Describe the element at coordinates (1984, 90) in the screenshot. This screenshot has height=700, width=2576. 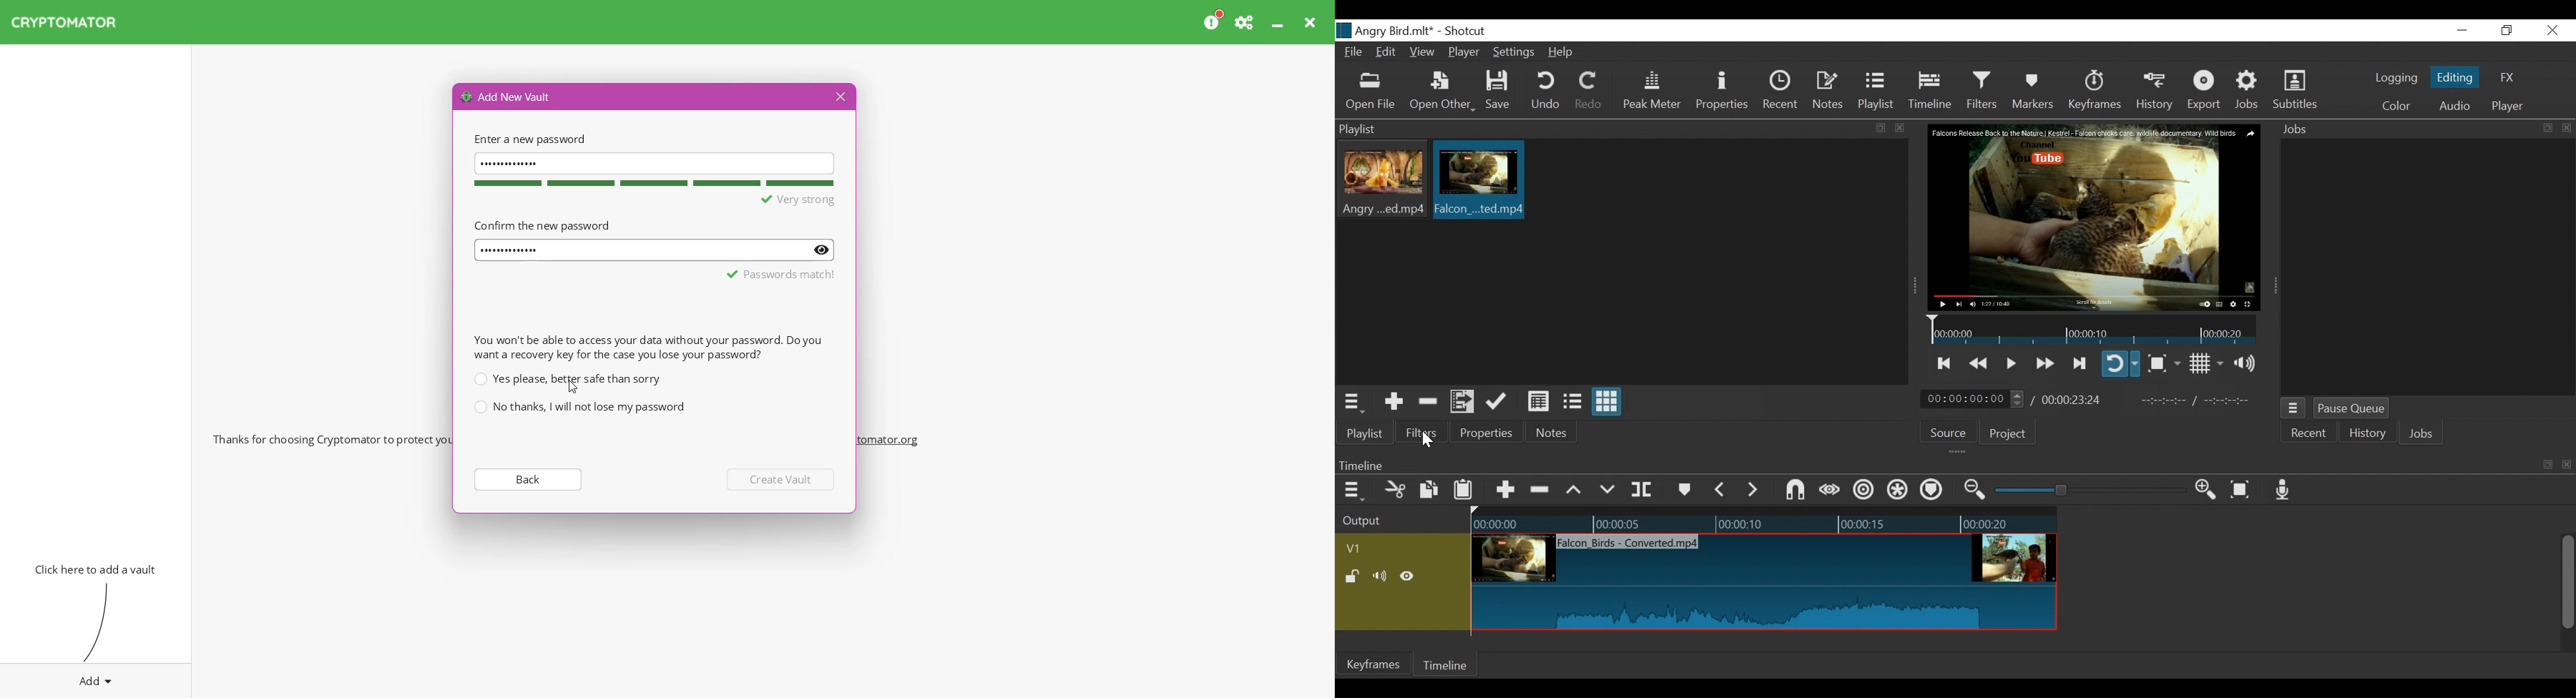
I see `Filters` at that location.